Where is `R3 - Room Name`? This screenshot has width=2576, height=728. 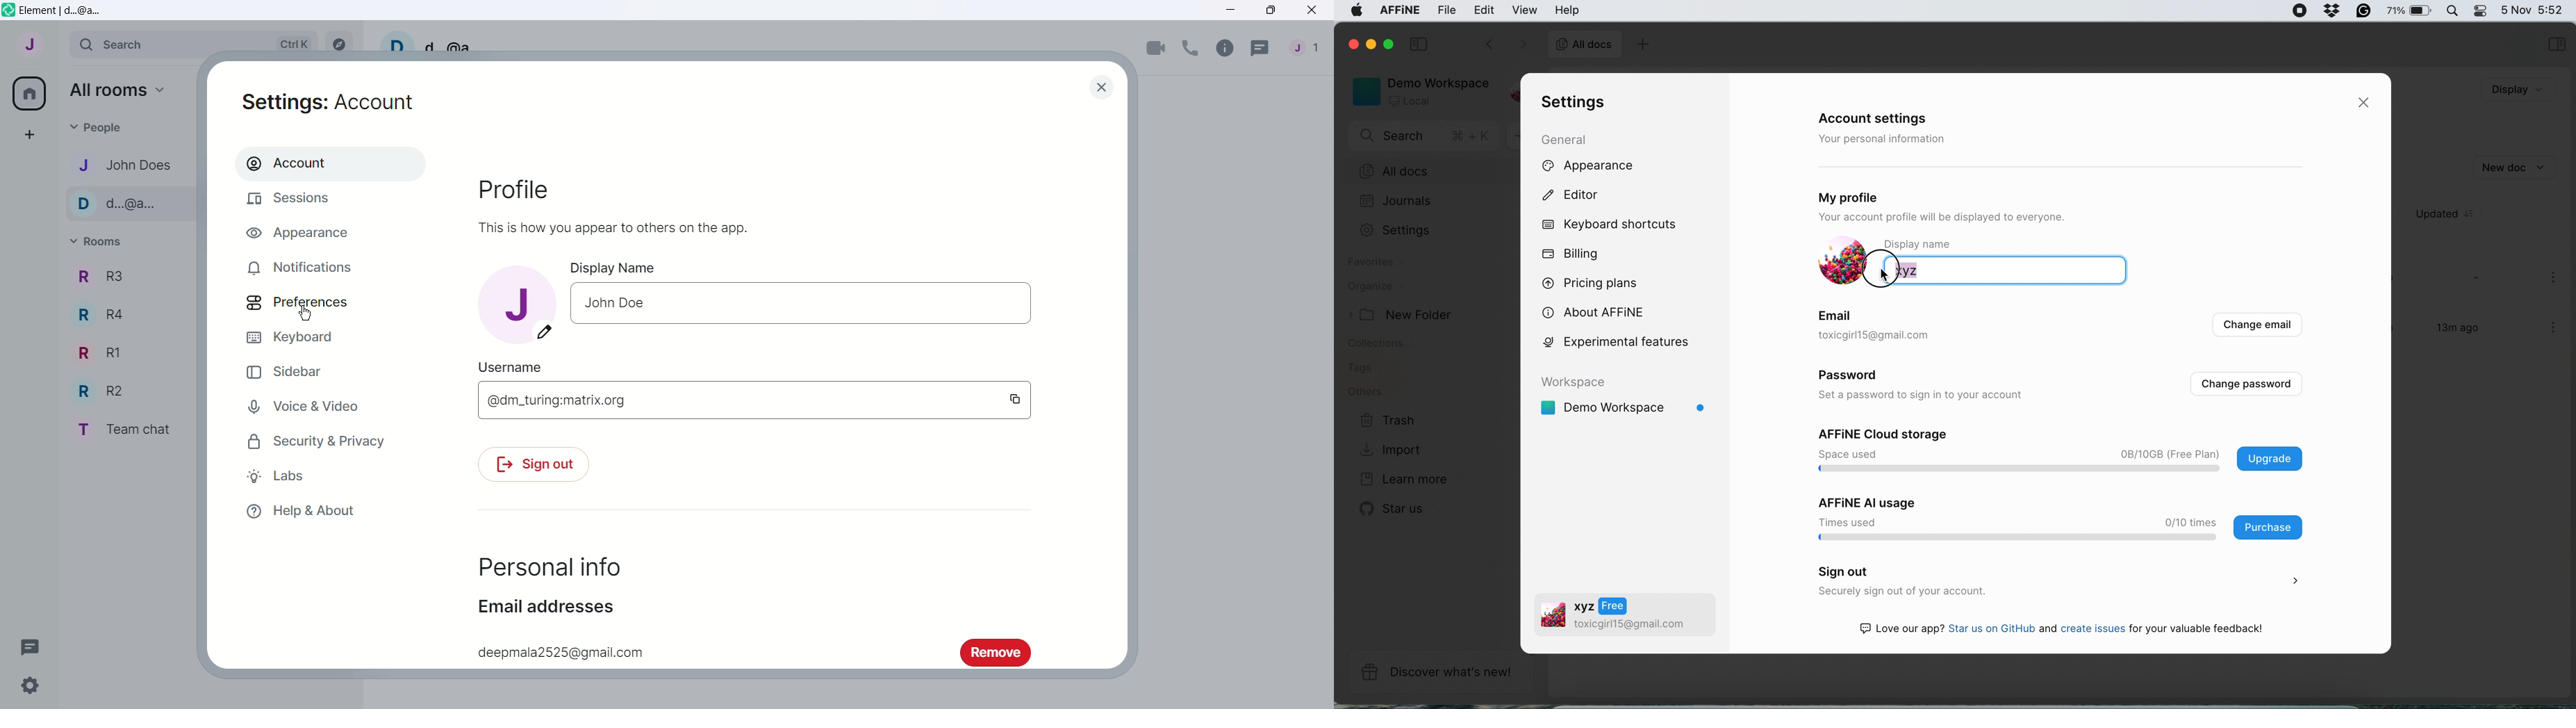 R3 - Room Name is located at coordinates (99, 277).